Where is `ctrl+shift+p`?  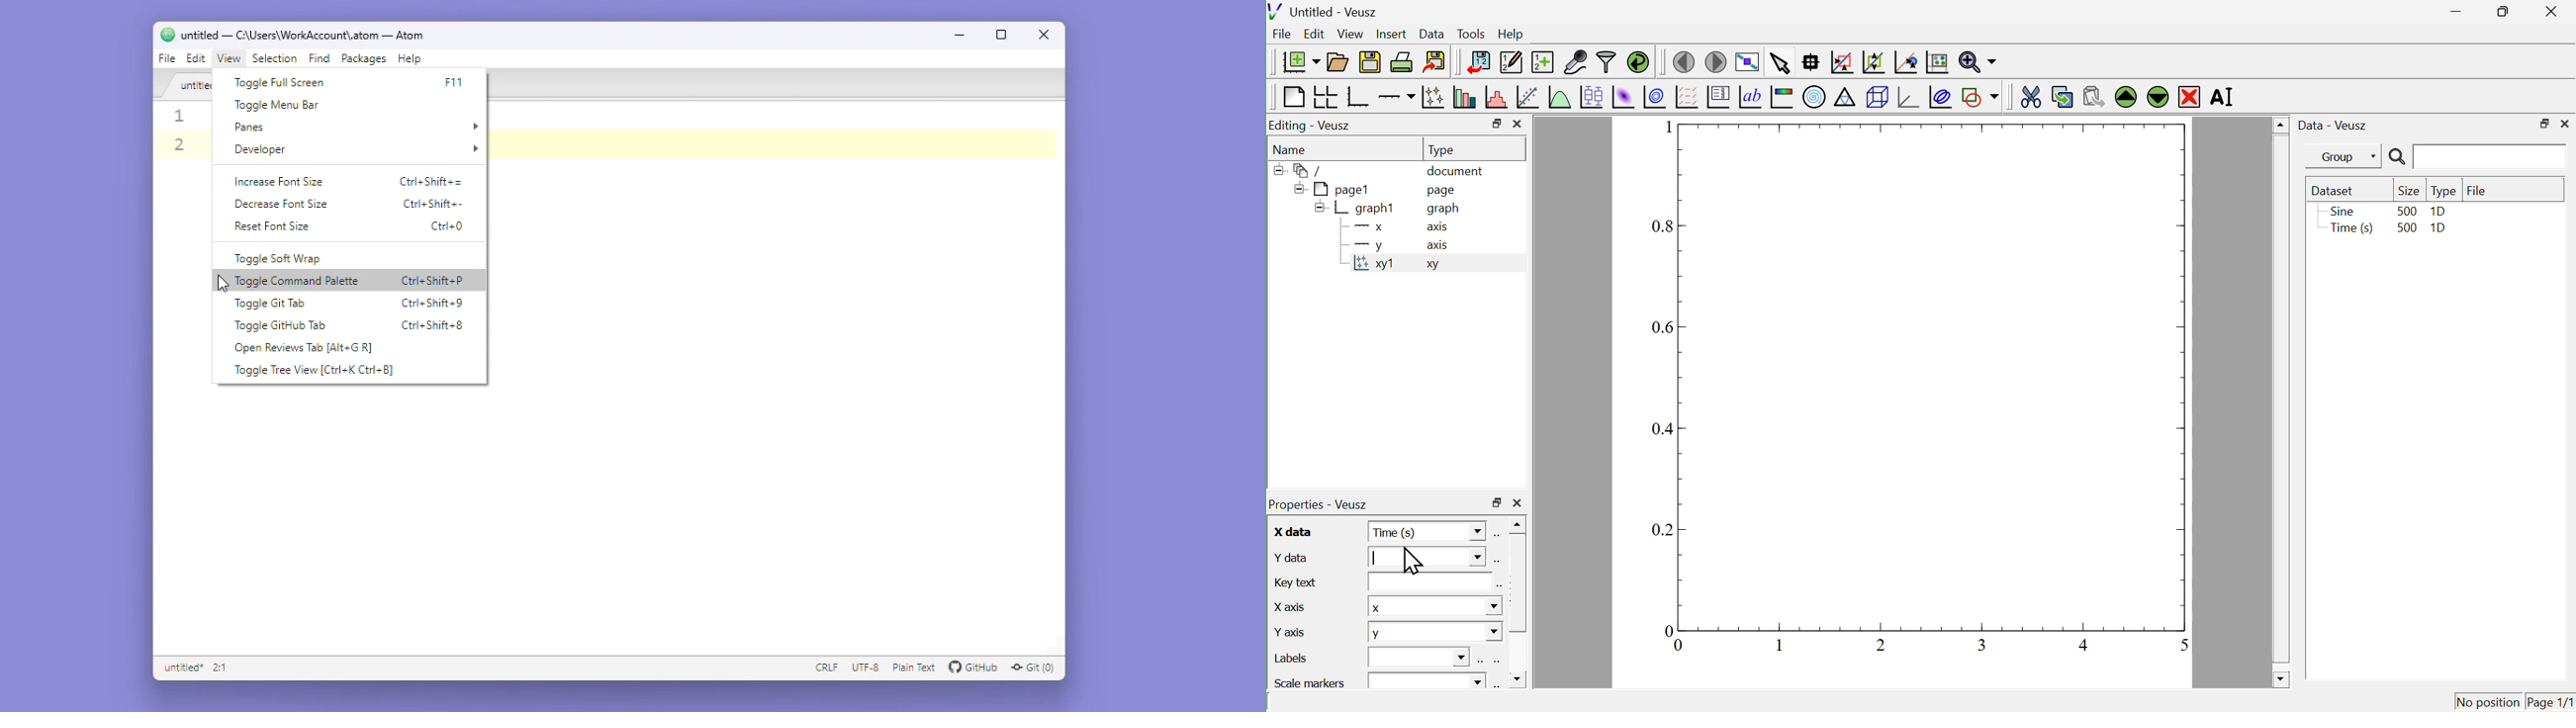 ctrl+shift+p is located at coordinates (435, 282).